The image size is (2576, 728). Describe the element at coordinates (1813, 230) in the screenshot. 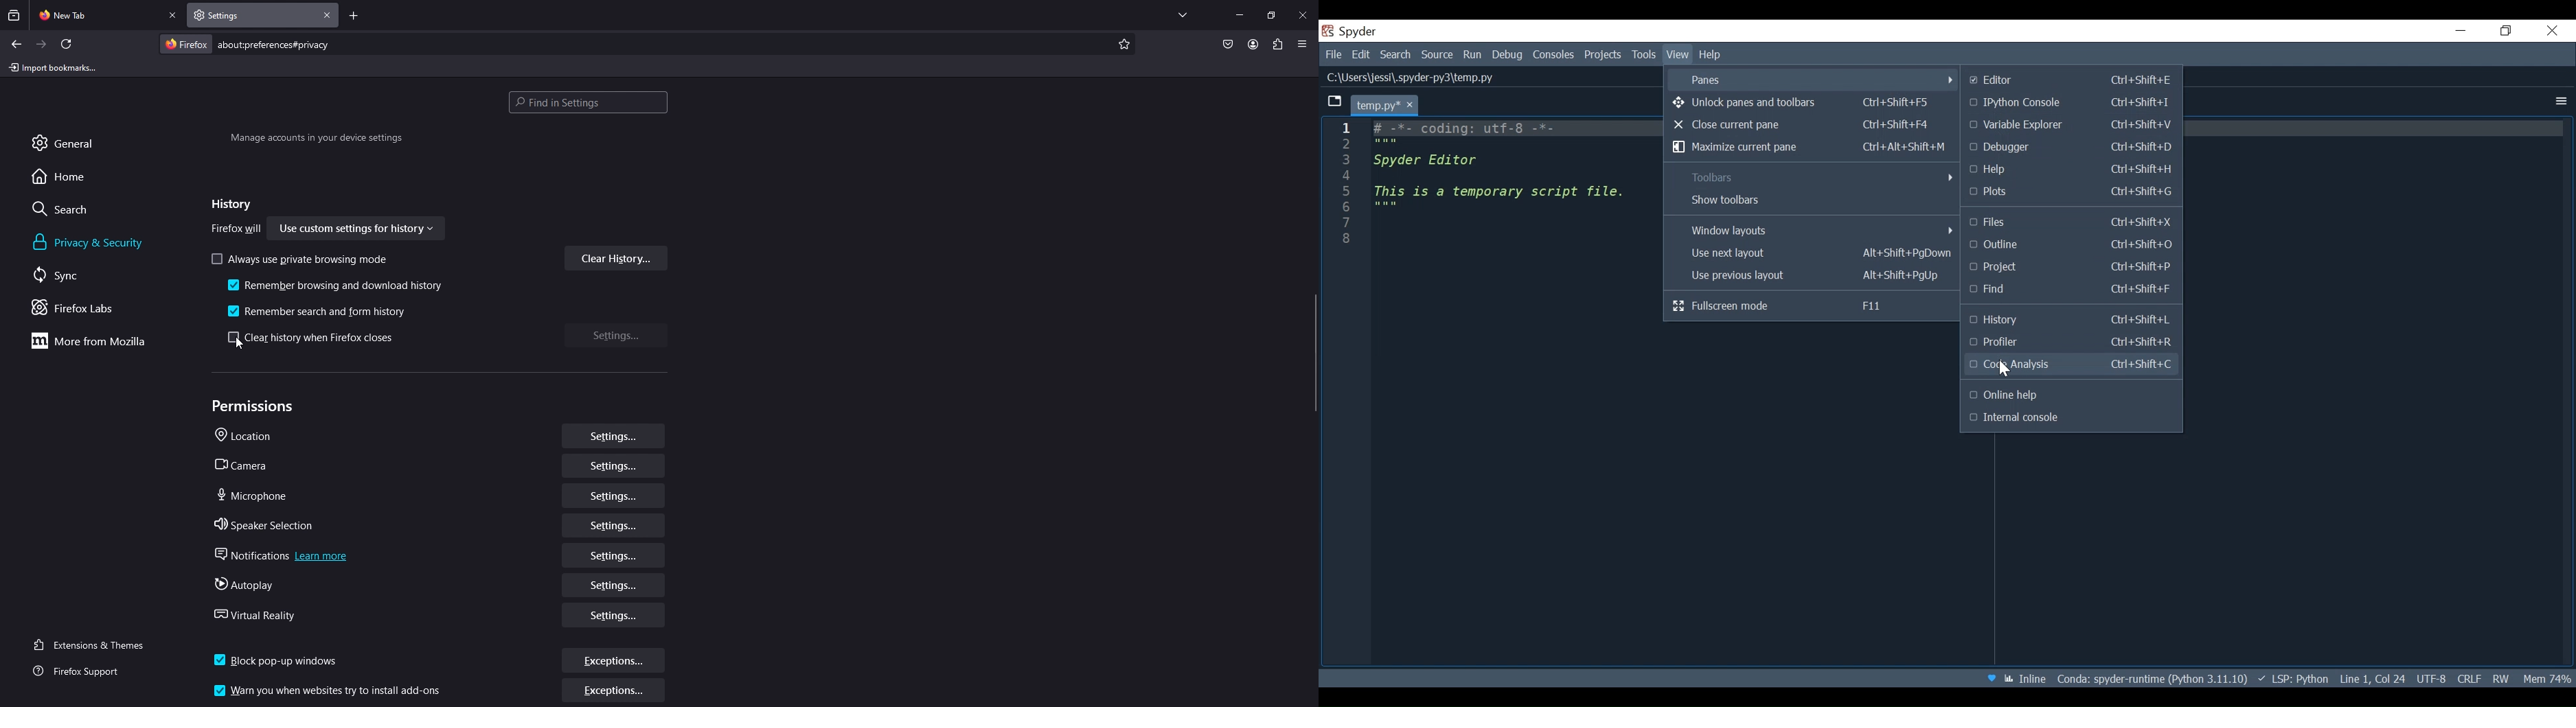

I see `Windows layouts` at that location.